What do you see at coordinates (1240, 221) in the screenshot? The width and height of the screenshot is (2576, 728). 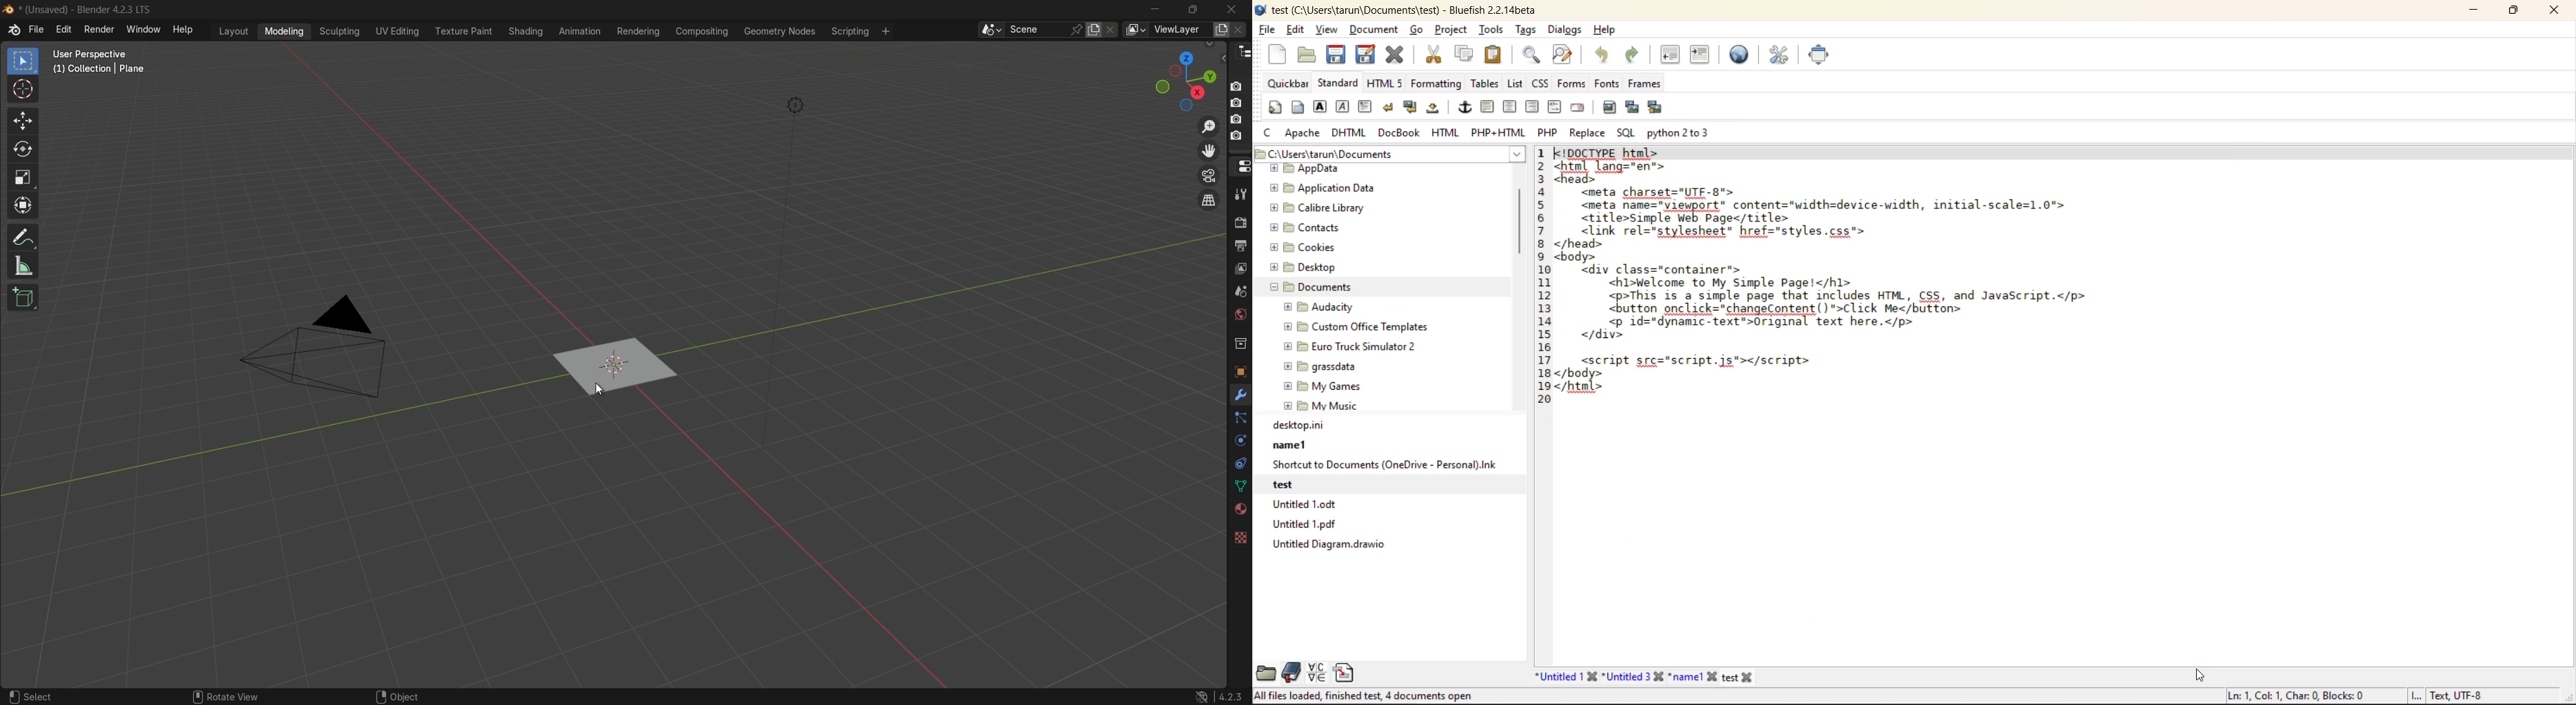 I see `render` at bounding box center [1240, 221].